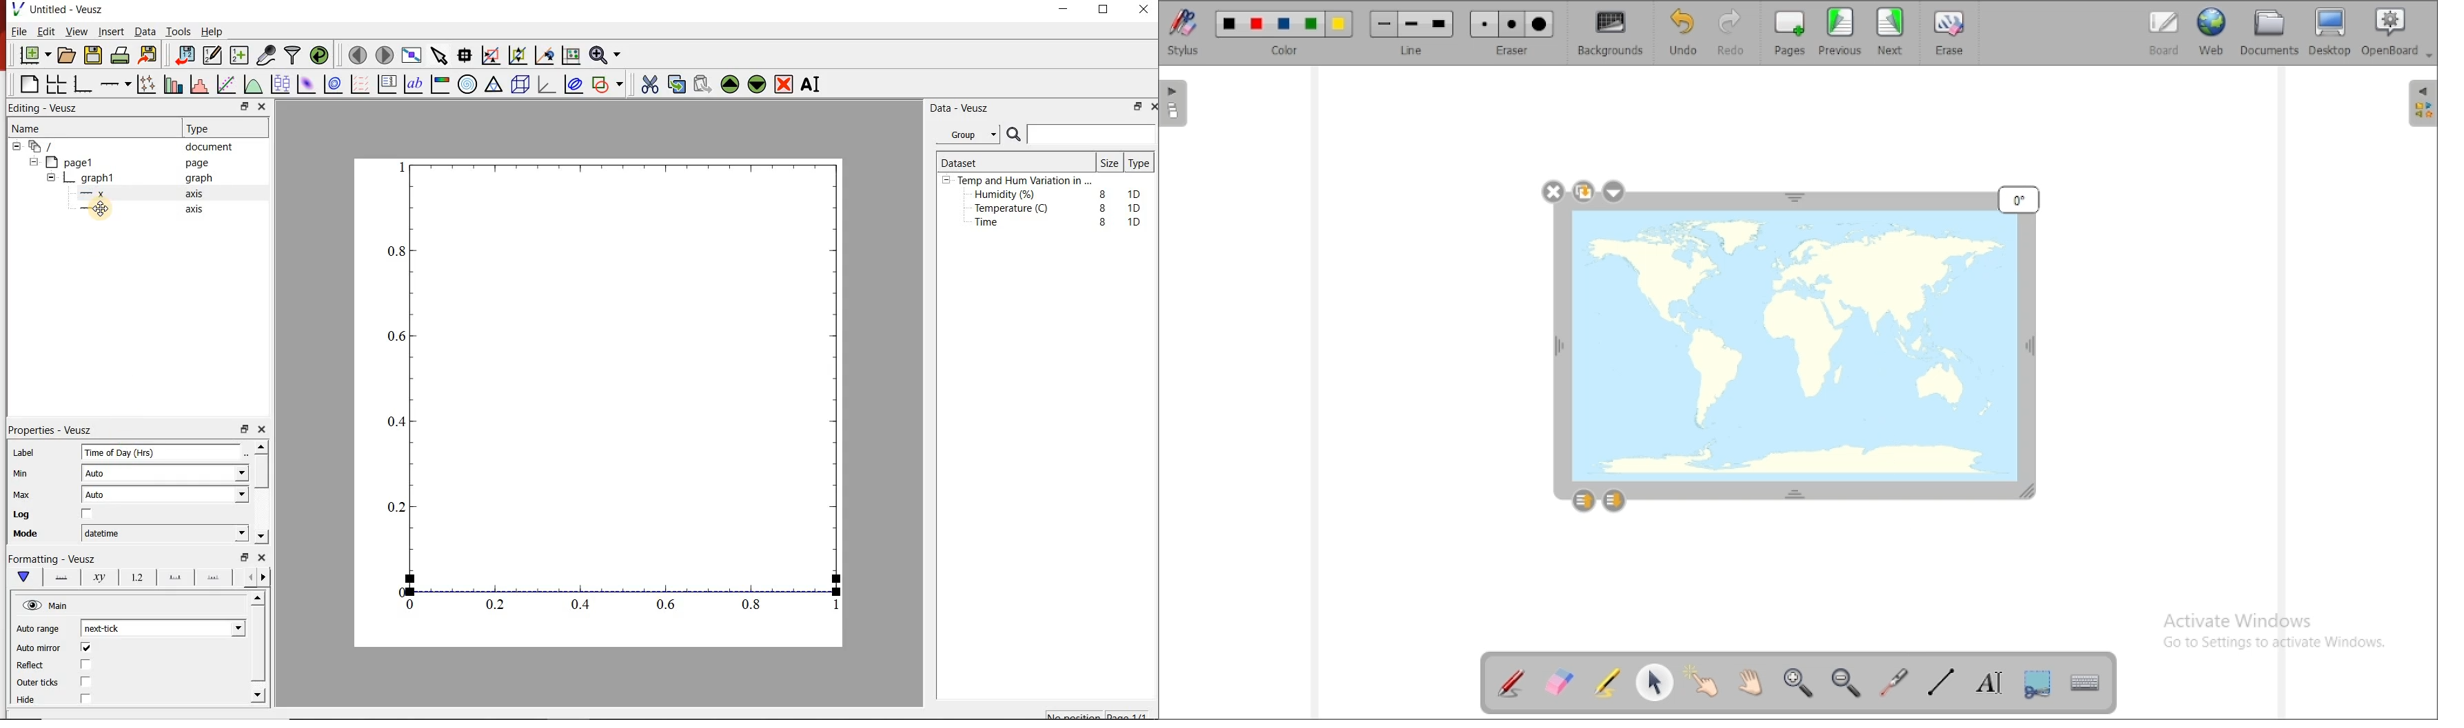 The height and width of the screenshot is (728, 2464). I want to click on settings, so click(1613, 192).